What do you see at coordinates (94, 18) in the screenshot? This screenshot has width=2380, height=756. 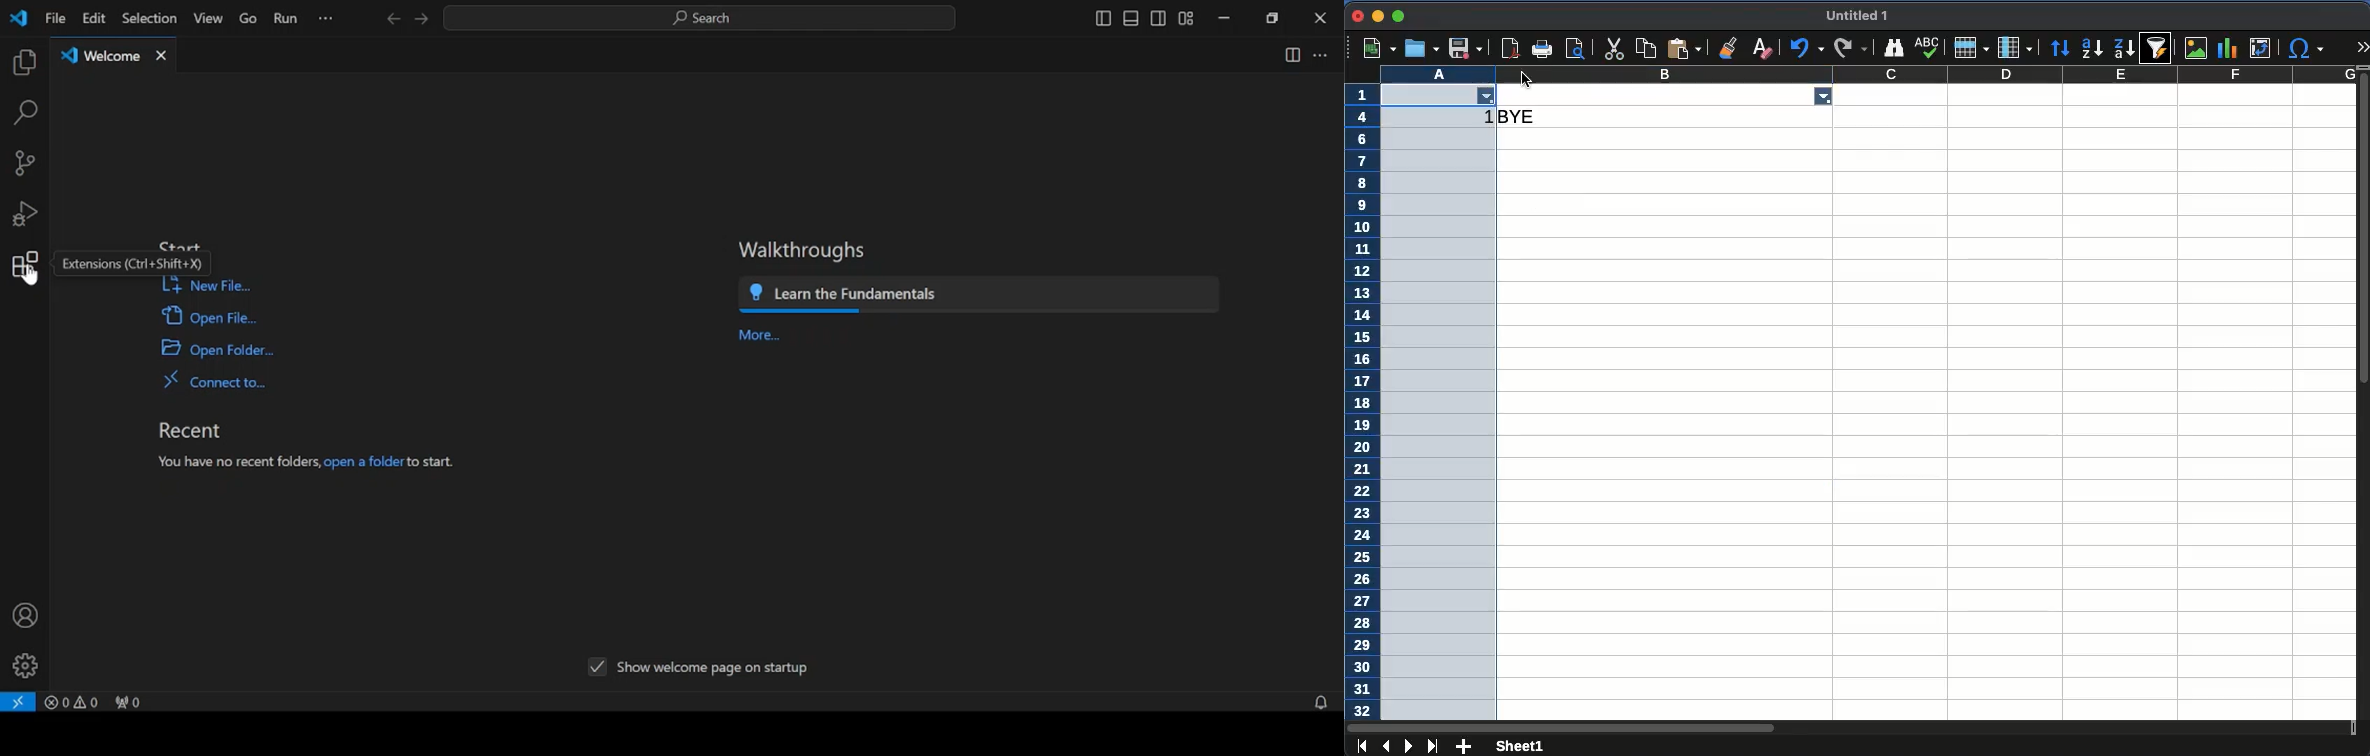 I see `edit` at bounding box center [94, 18].